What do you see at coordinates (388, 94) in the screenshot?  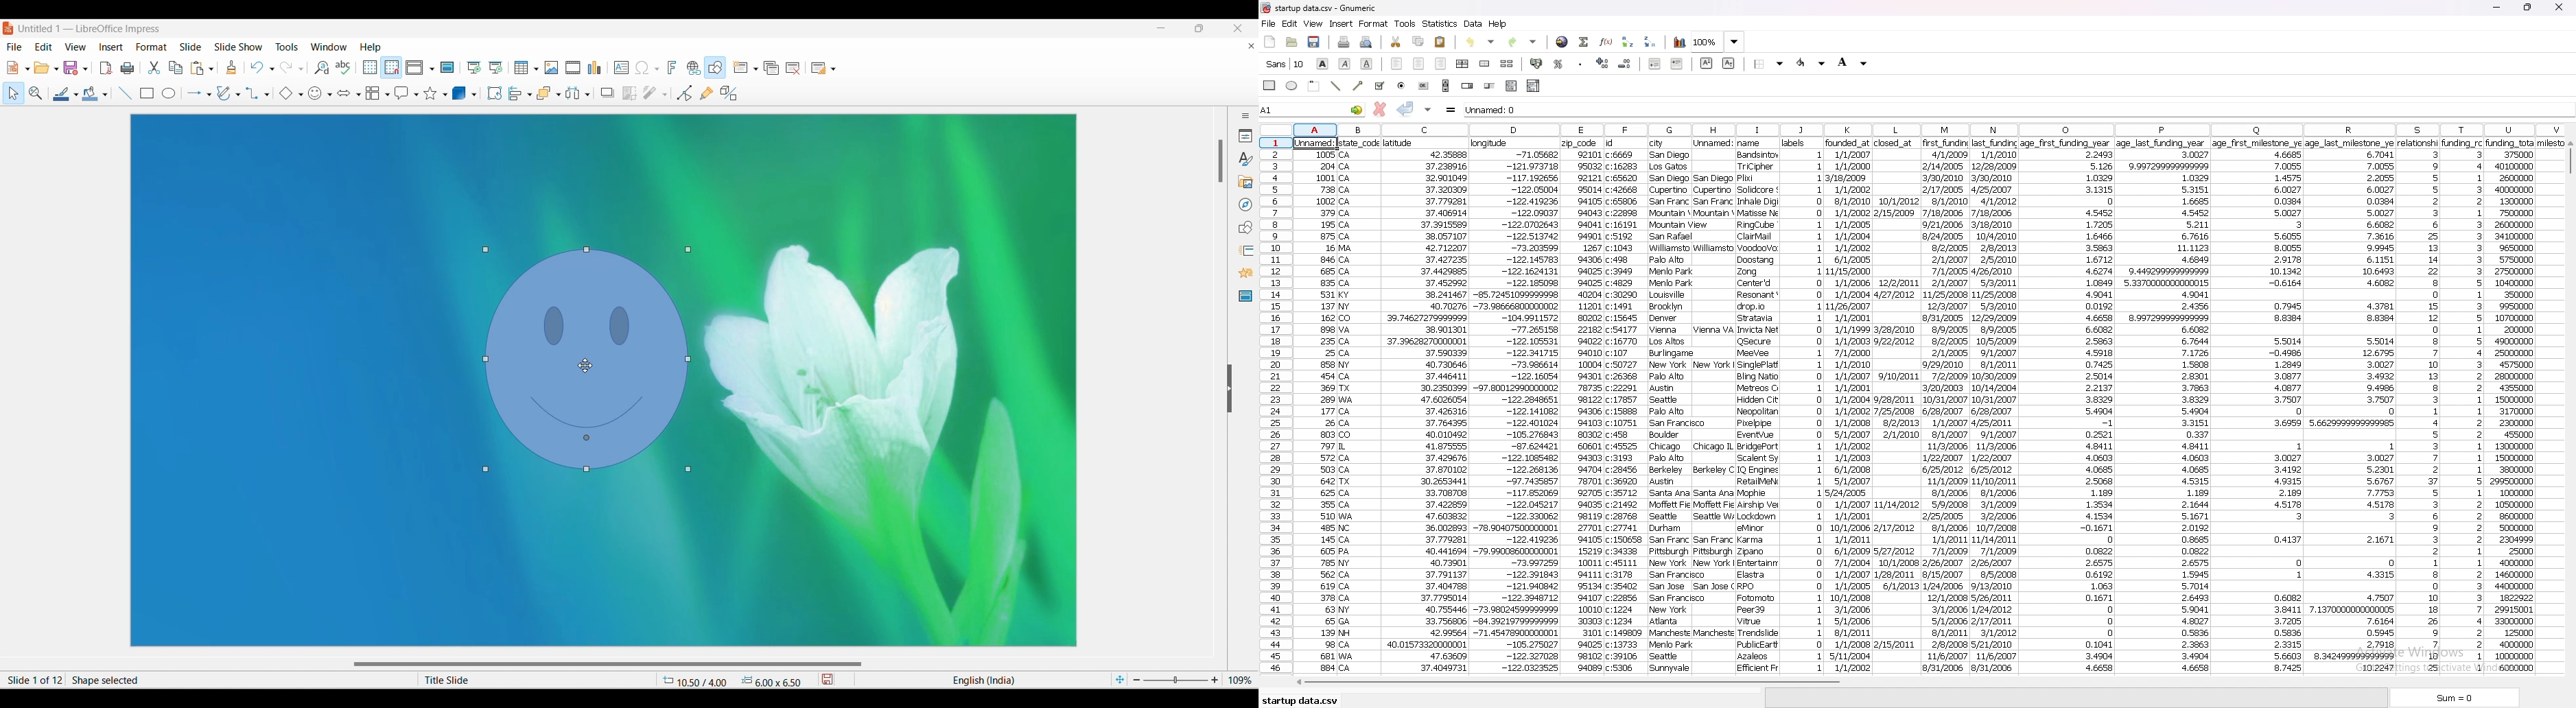 I see `Flowchart options` at bounding box center [388, 94].